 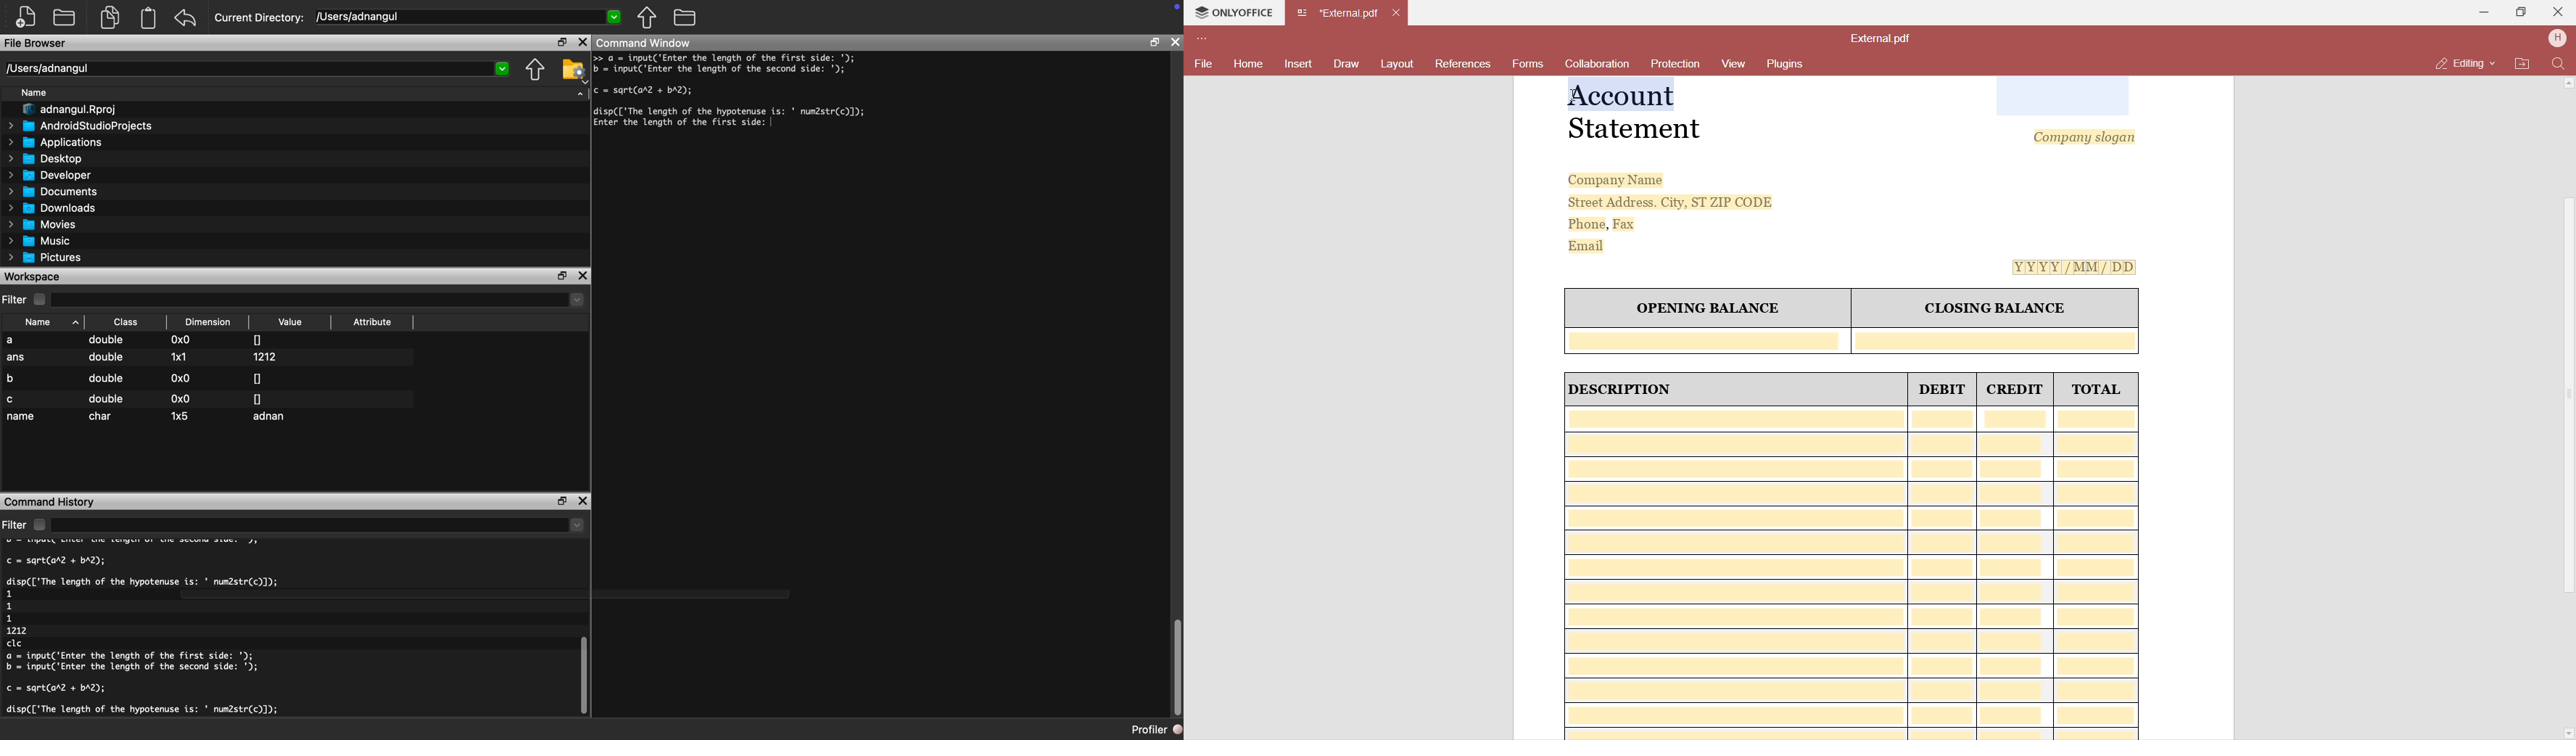 I want to click on Company slogan, so click(x=2086, y=136).